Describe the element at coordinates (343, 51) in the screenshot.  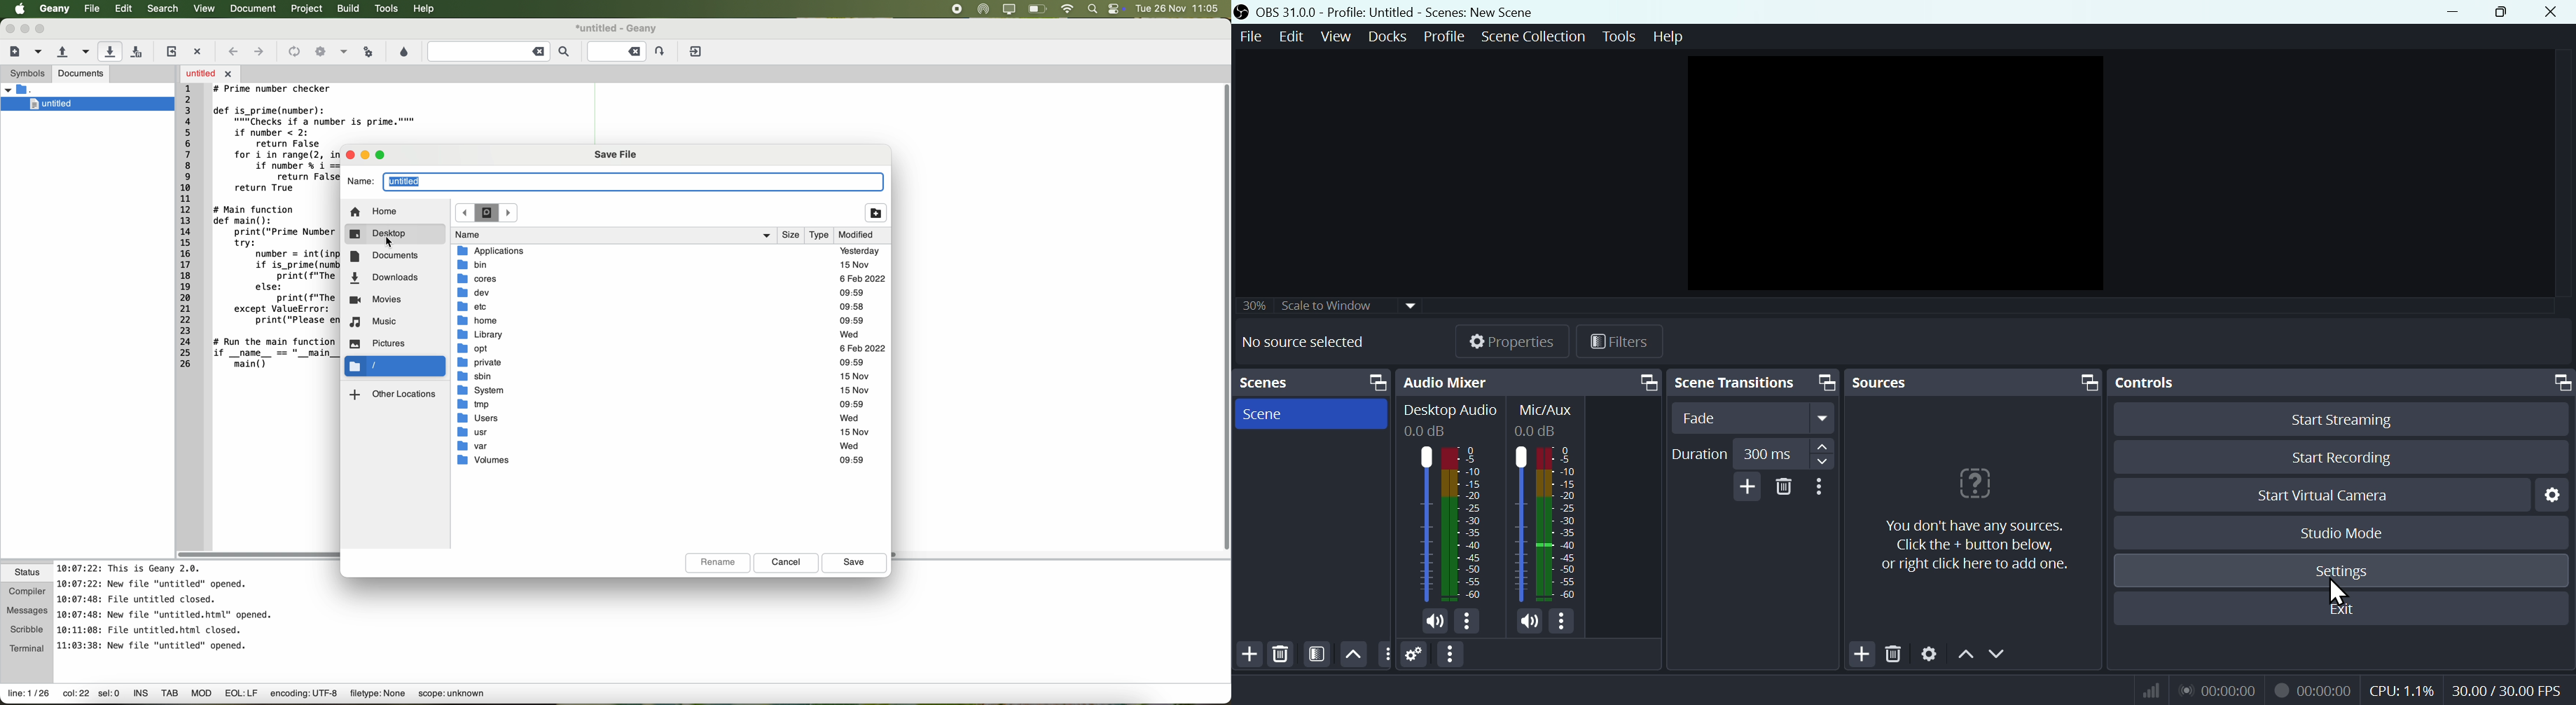
I see `option` at that location.